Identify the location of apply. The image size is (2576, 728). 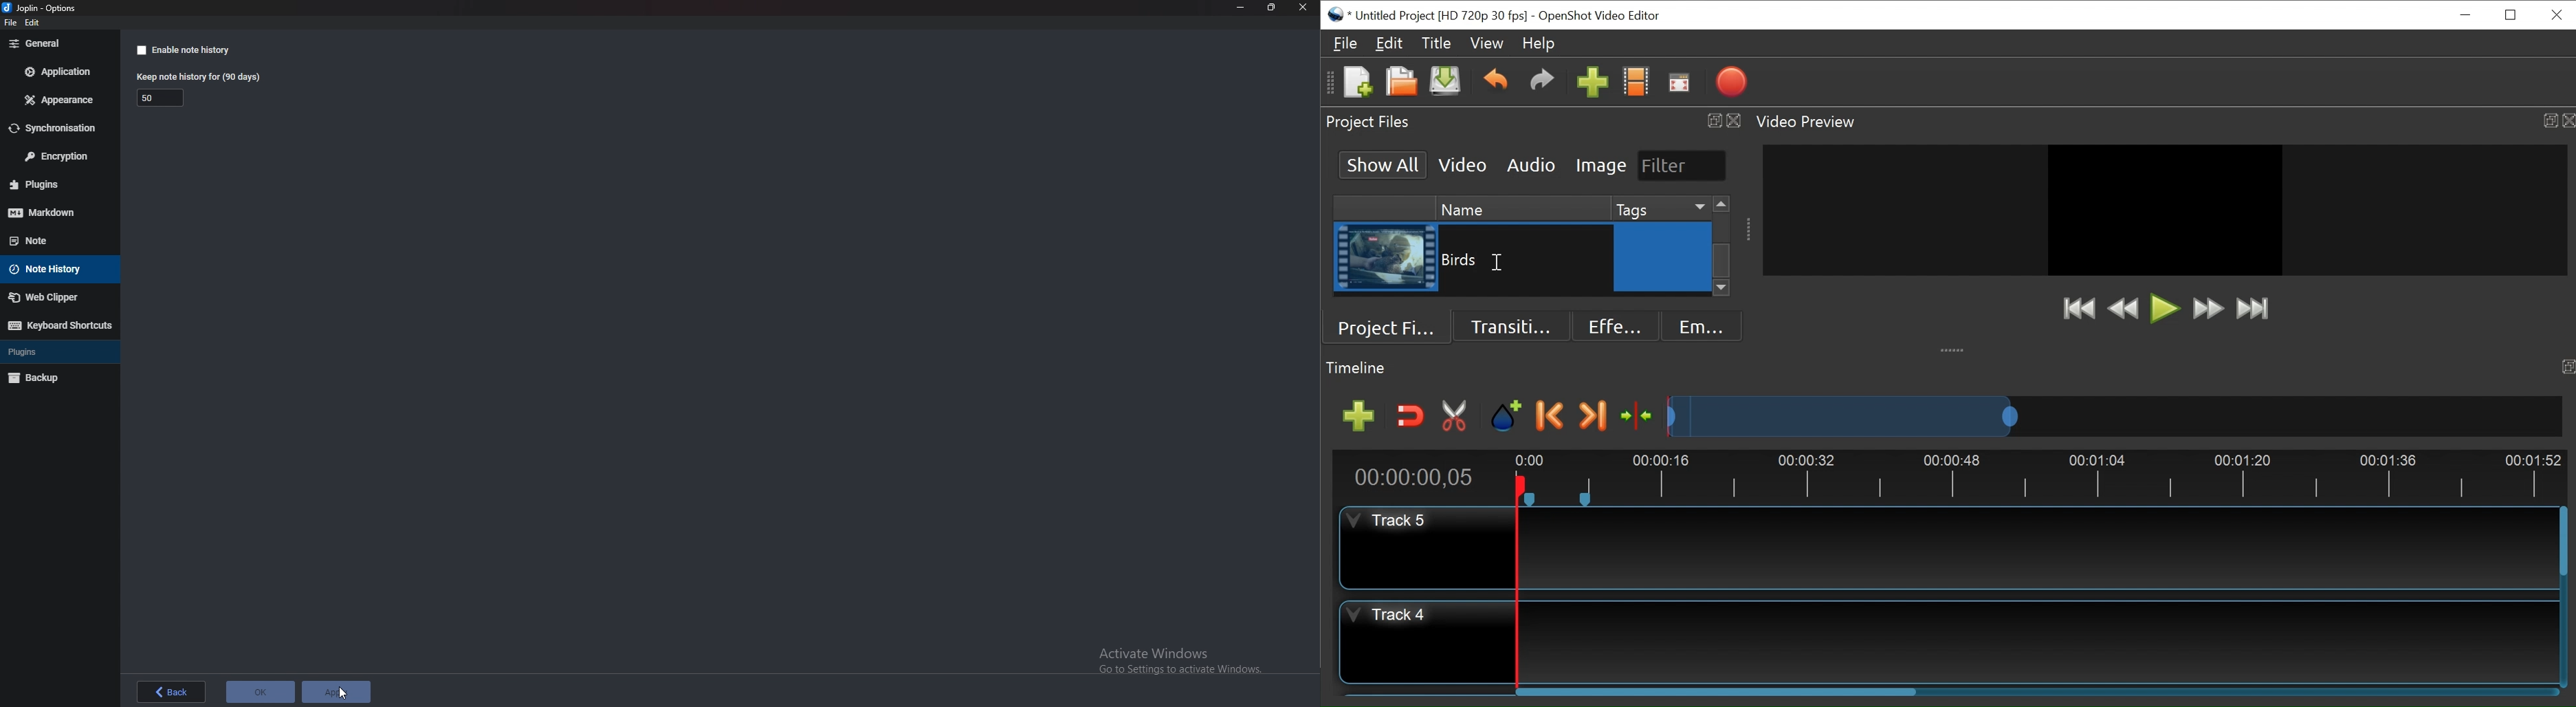
(339, 692).